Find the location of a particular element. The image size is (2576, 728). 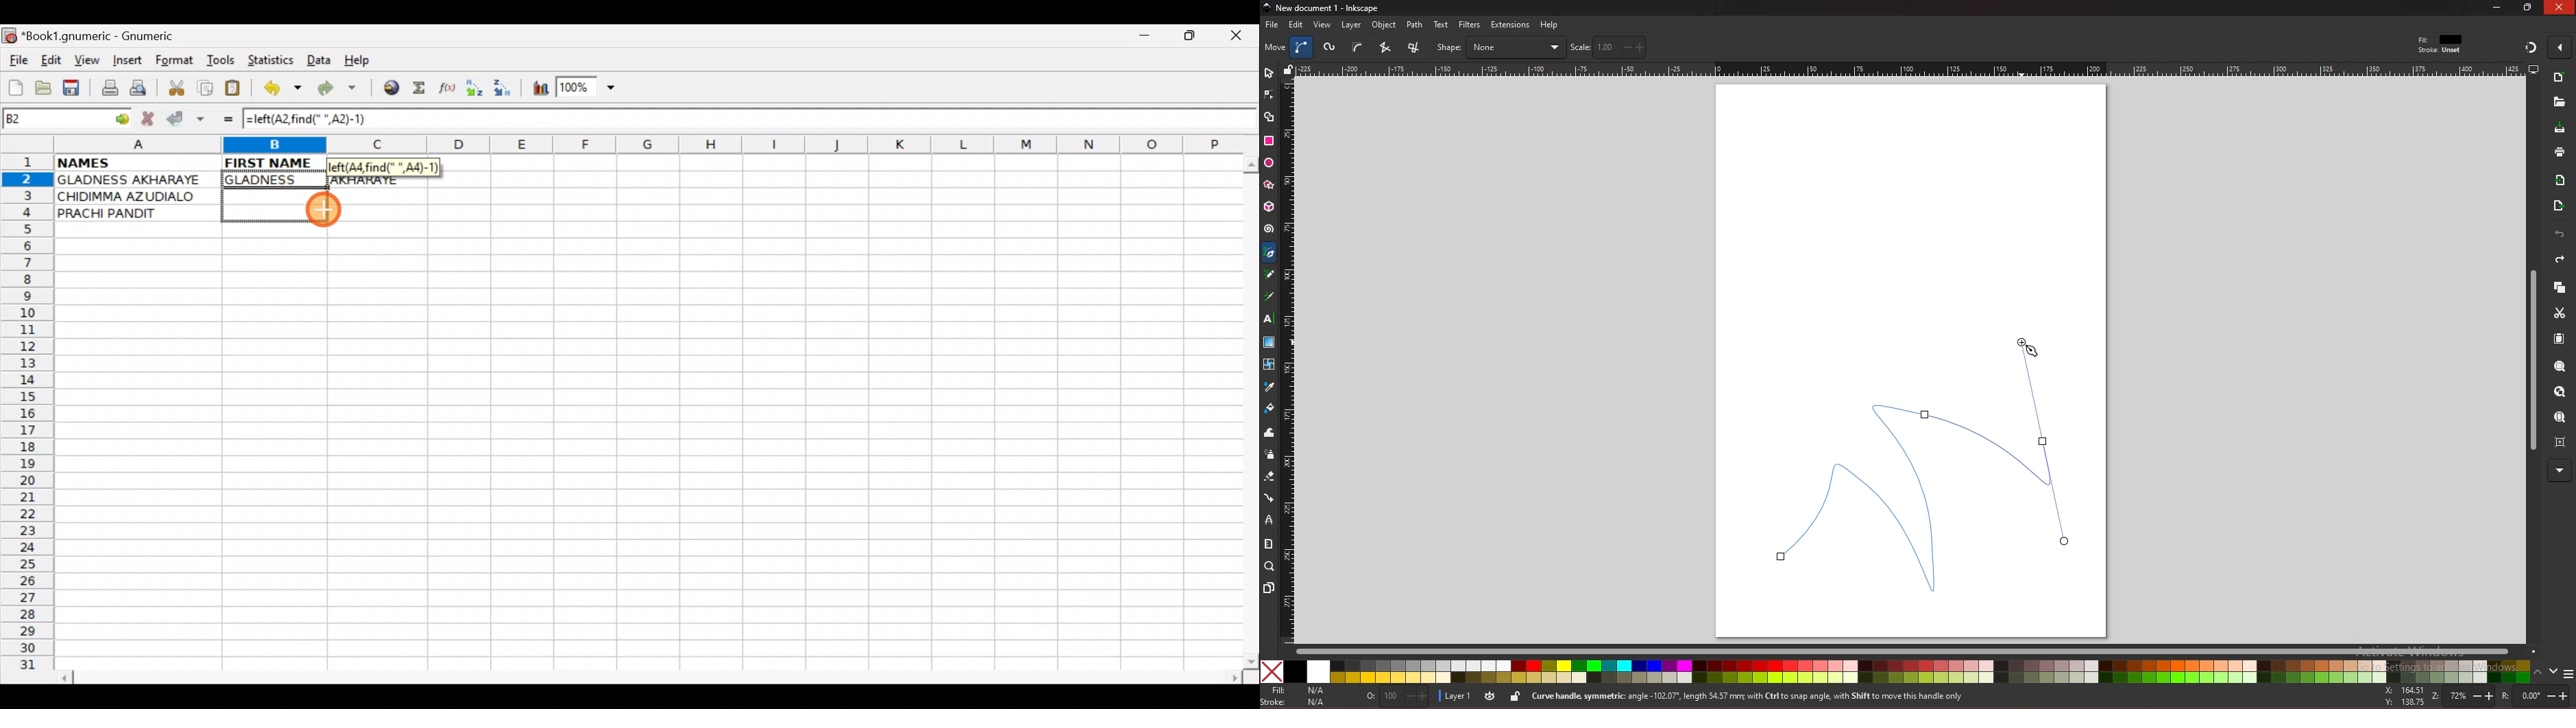

object is located at coordinates (1386, 25).